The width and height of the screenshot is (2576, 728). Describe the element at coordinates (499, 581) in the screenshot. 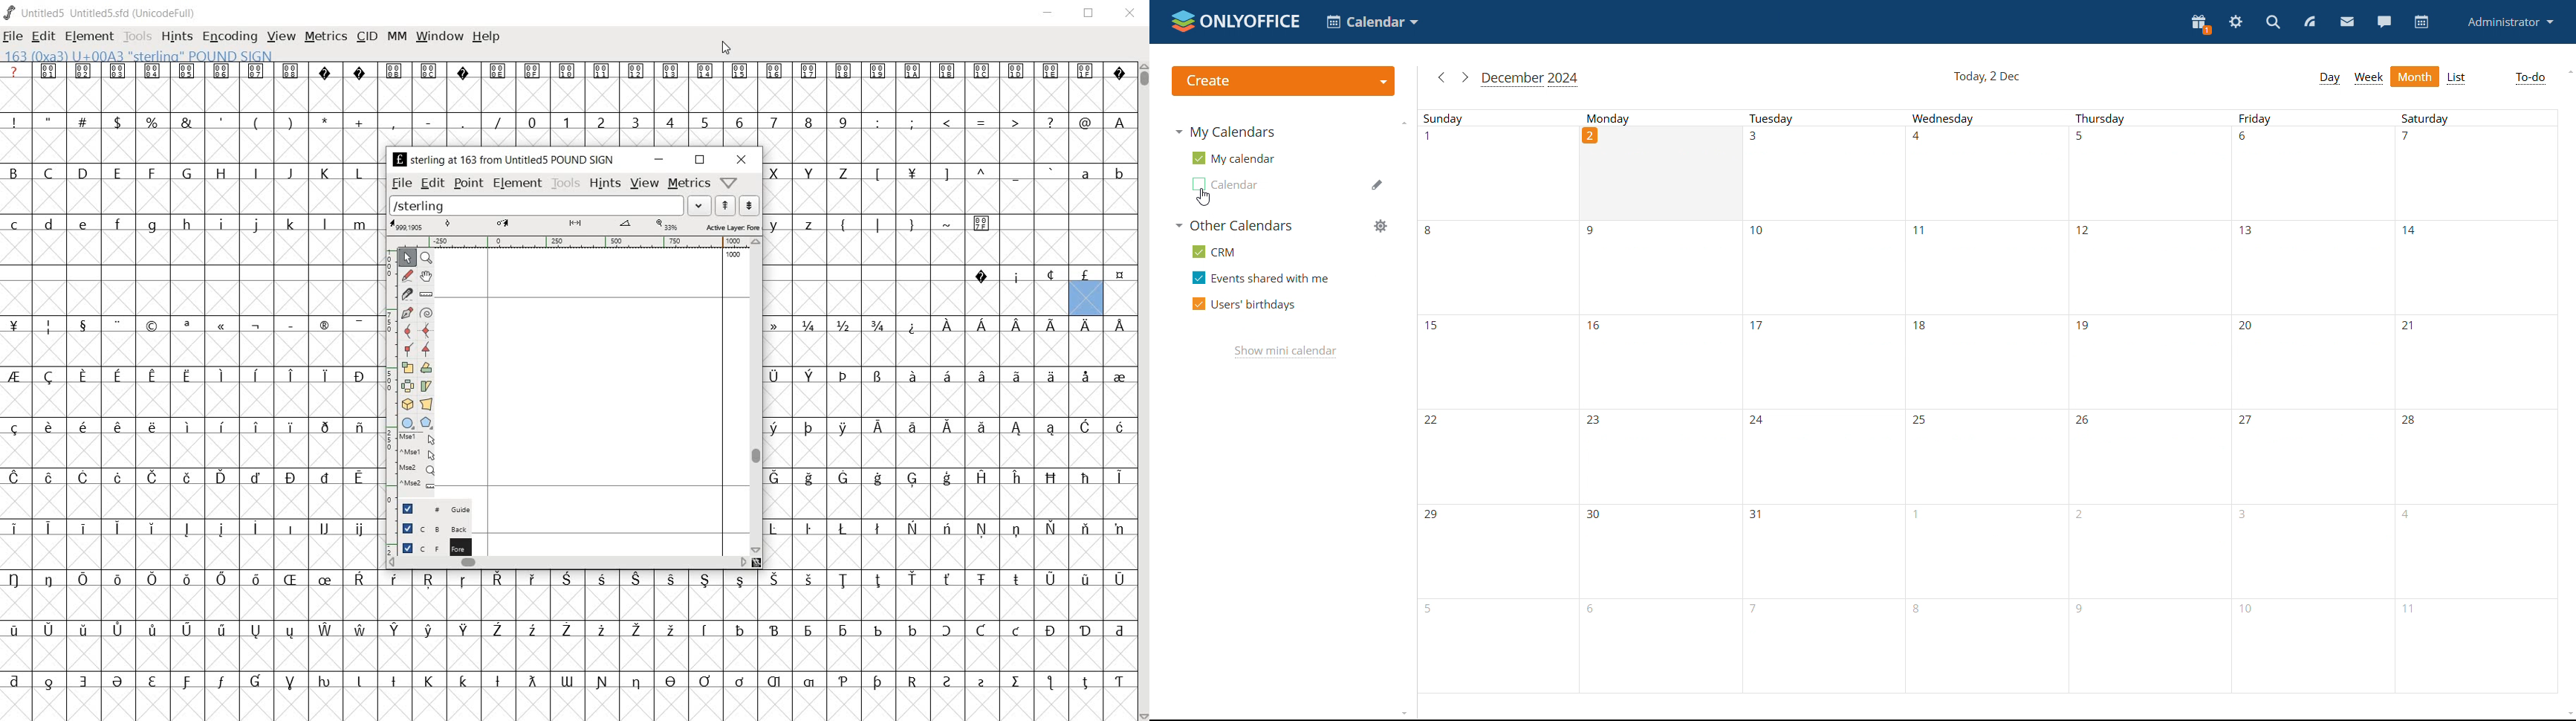

I see `Symbol` at that location.